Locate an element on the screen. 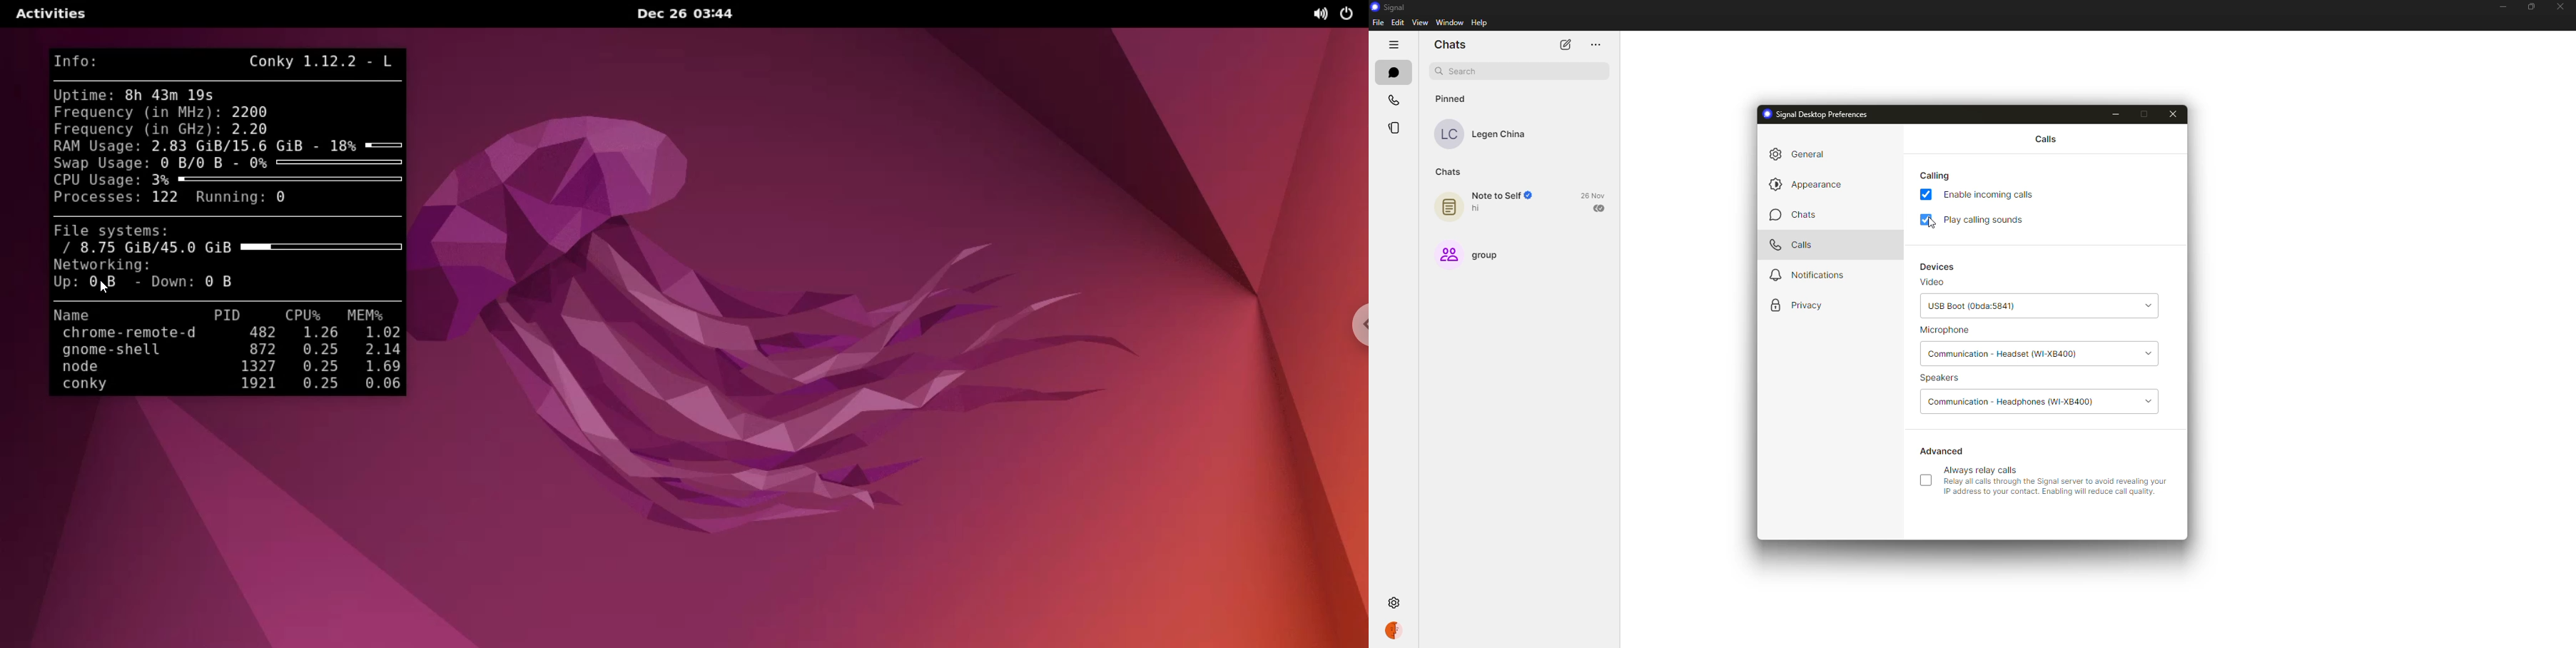 The height and width of the screenshot is (672, 2576). drop is located at coordinates (2147, 302).